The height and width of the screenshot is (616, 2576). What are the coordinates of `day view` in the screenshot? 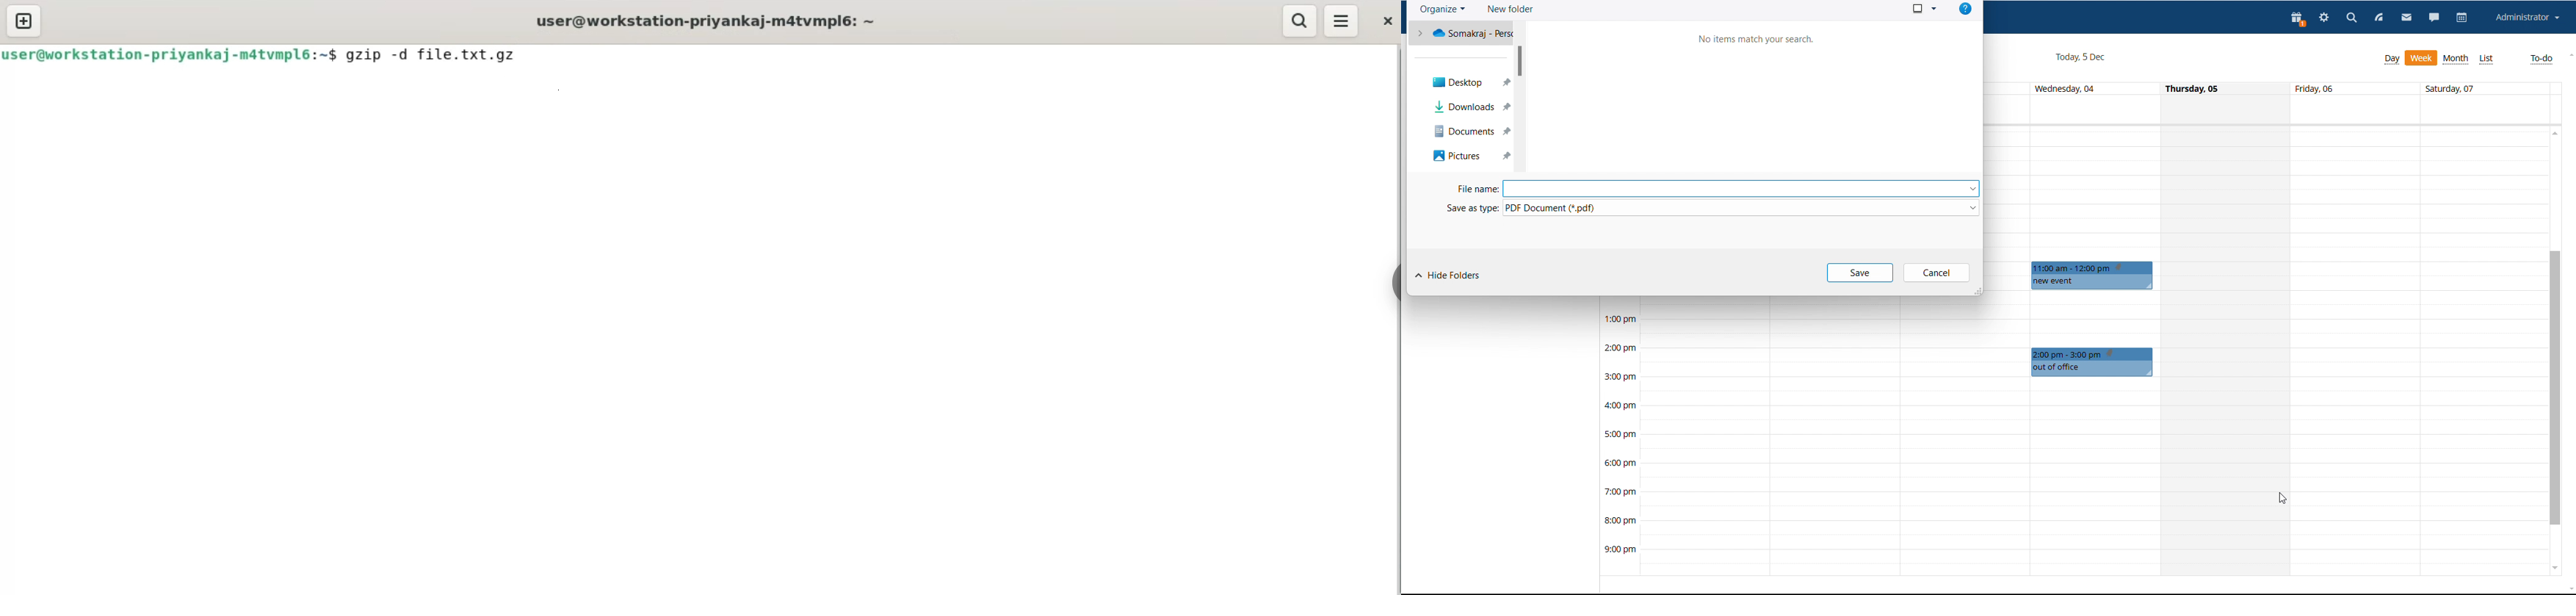 It's located at (2392, 59).